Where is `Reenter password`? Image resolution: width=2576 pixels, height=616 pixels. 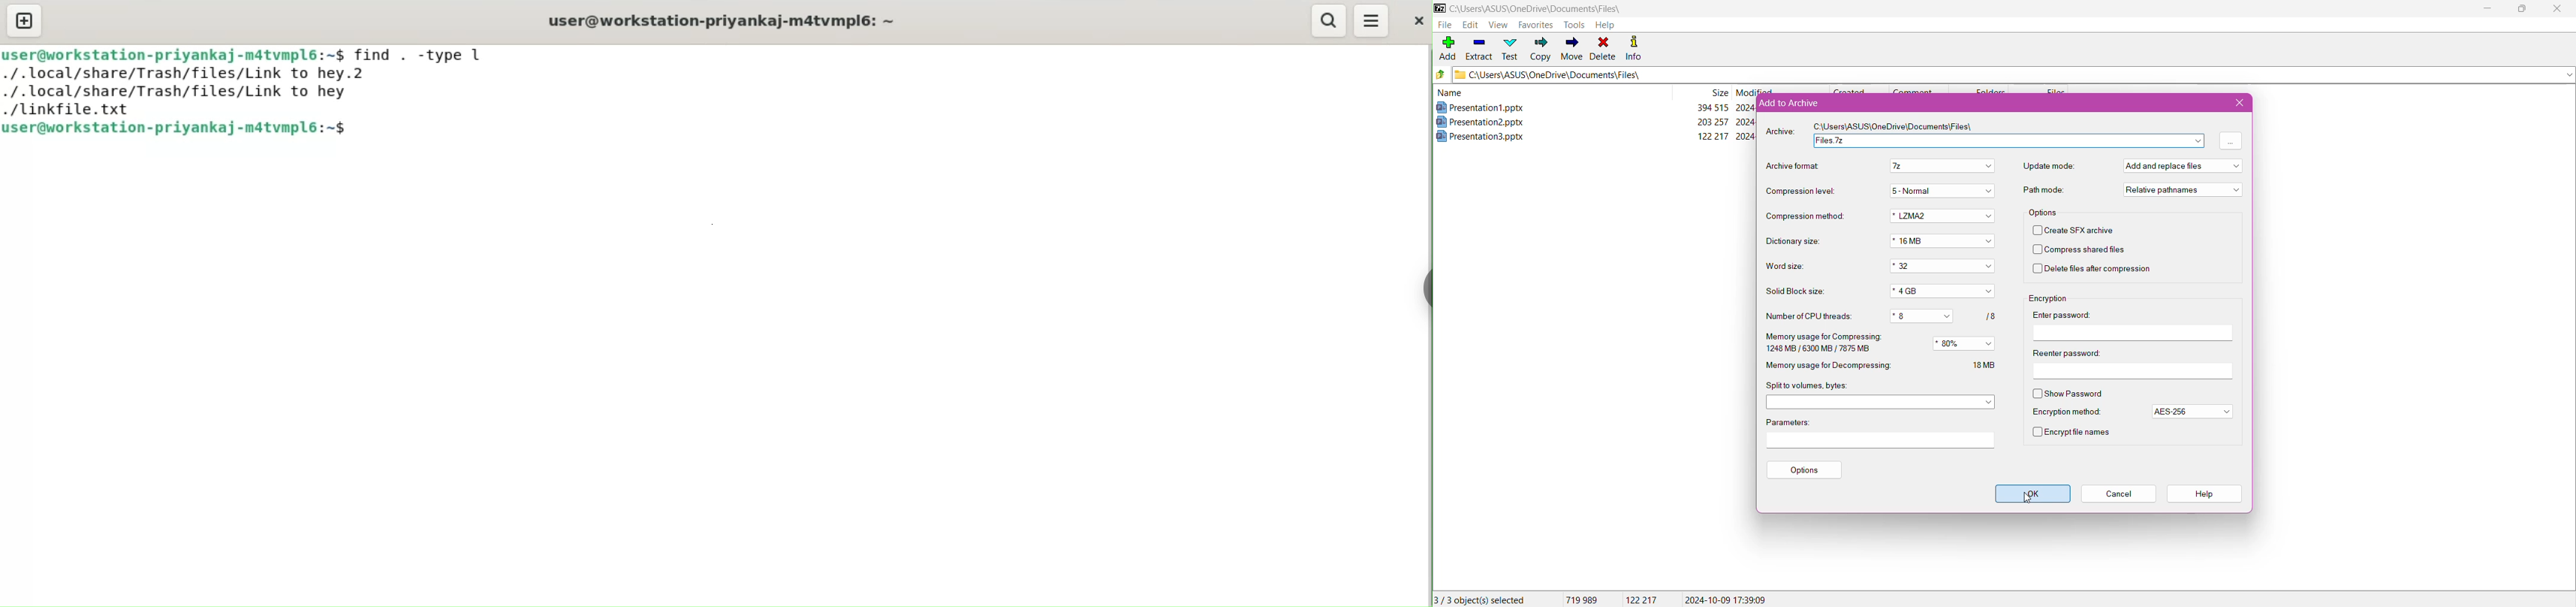 Reenter password is located at coordinates (2067, 352).